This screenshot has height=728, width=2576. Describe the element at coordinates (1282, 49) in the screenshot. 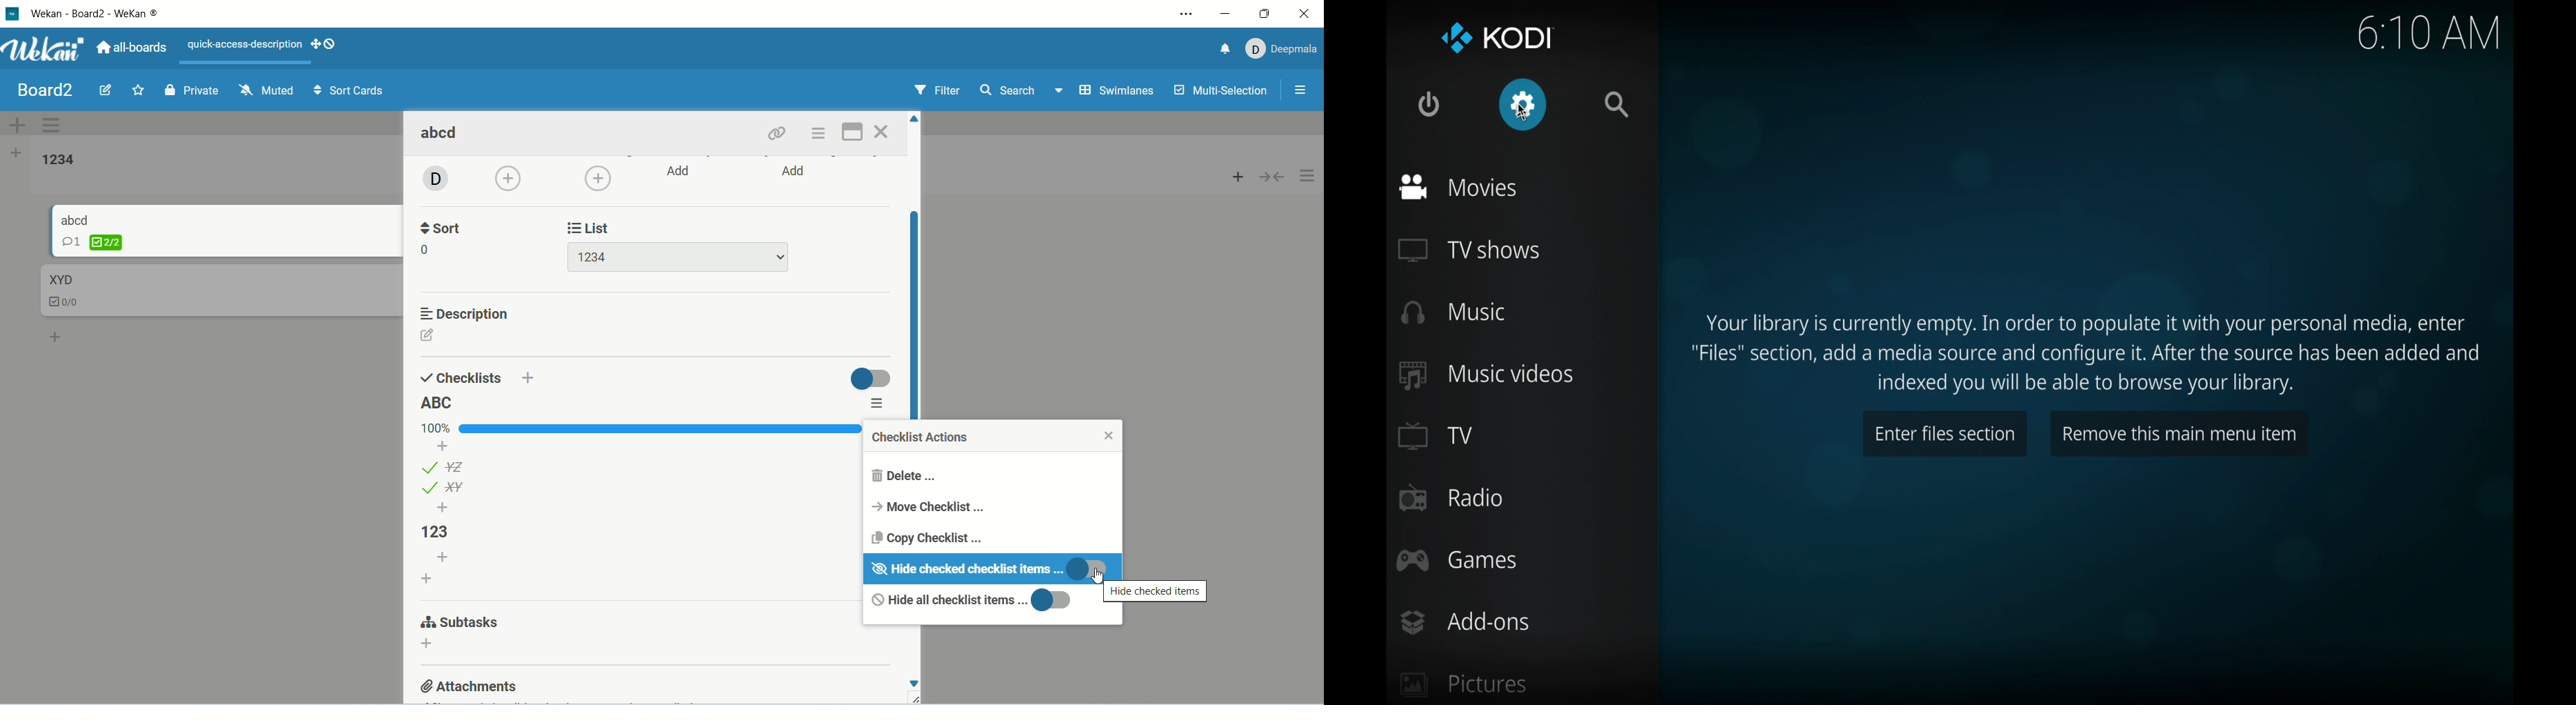

I see `account` at that location.